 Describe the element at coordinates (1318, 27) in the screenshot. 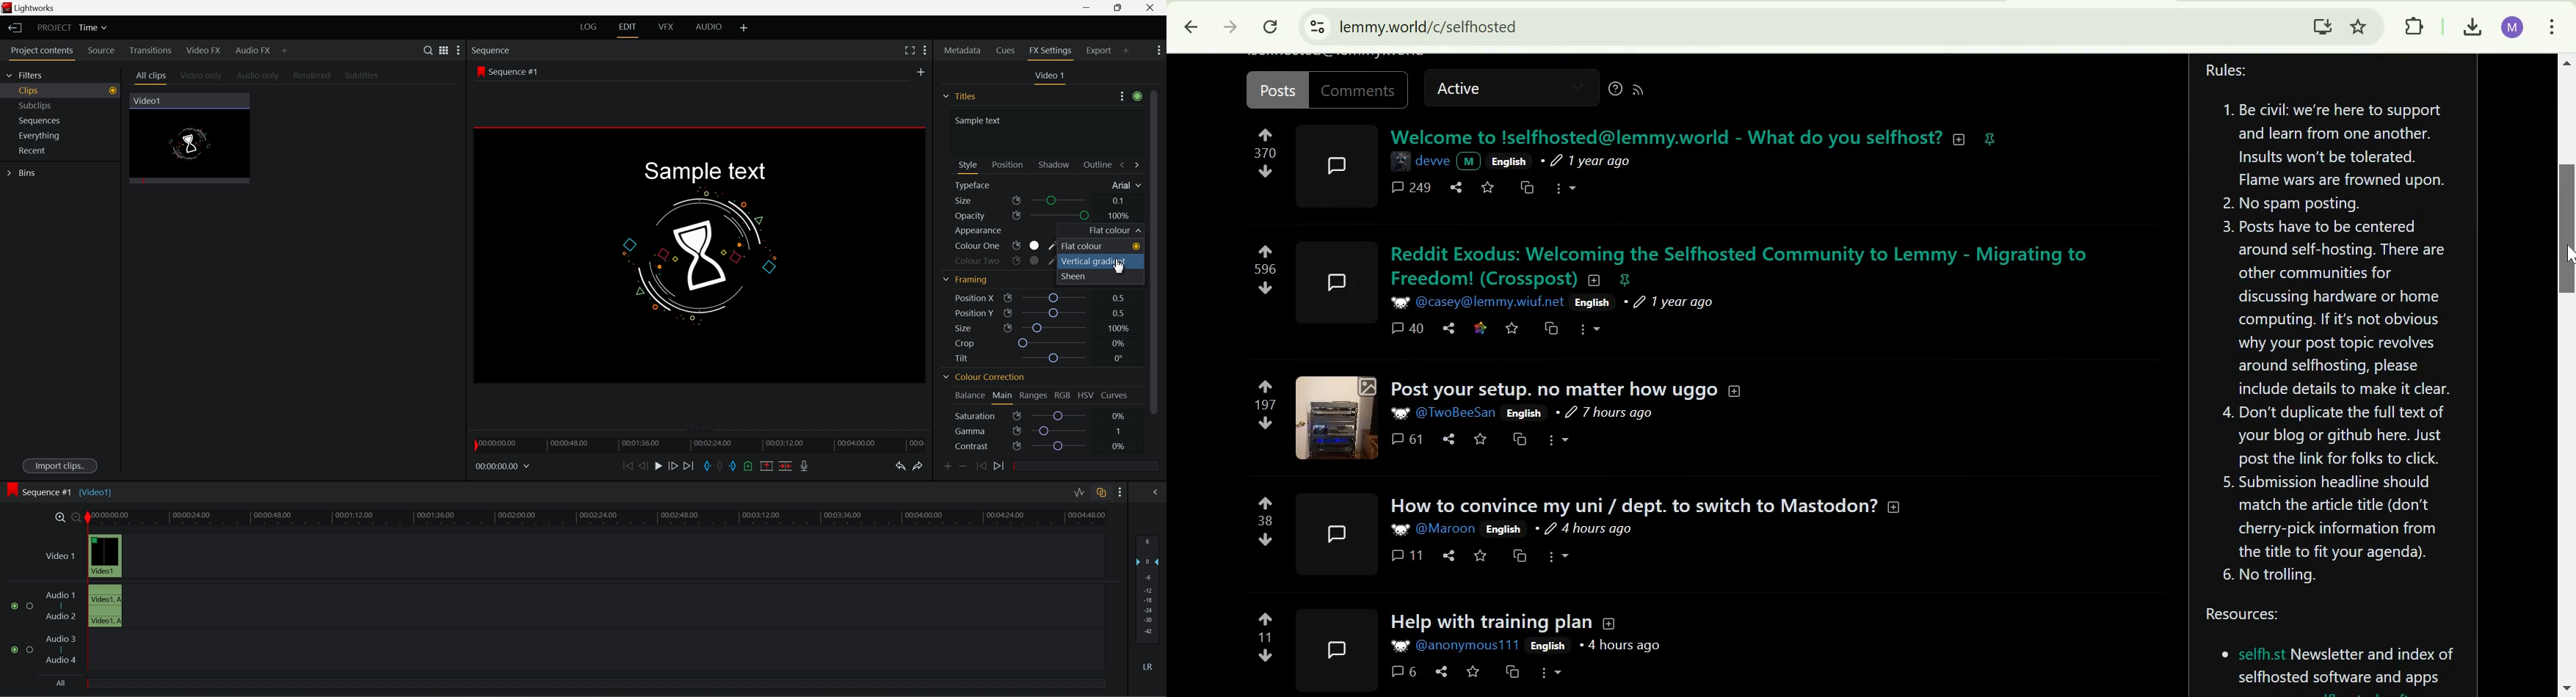

I see `View site information` at that location.